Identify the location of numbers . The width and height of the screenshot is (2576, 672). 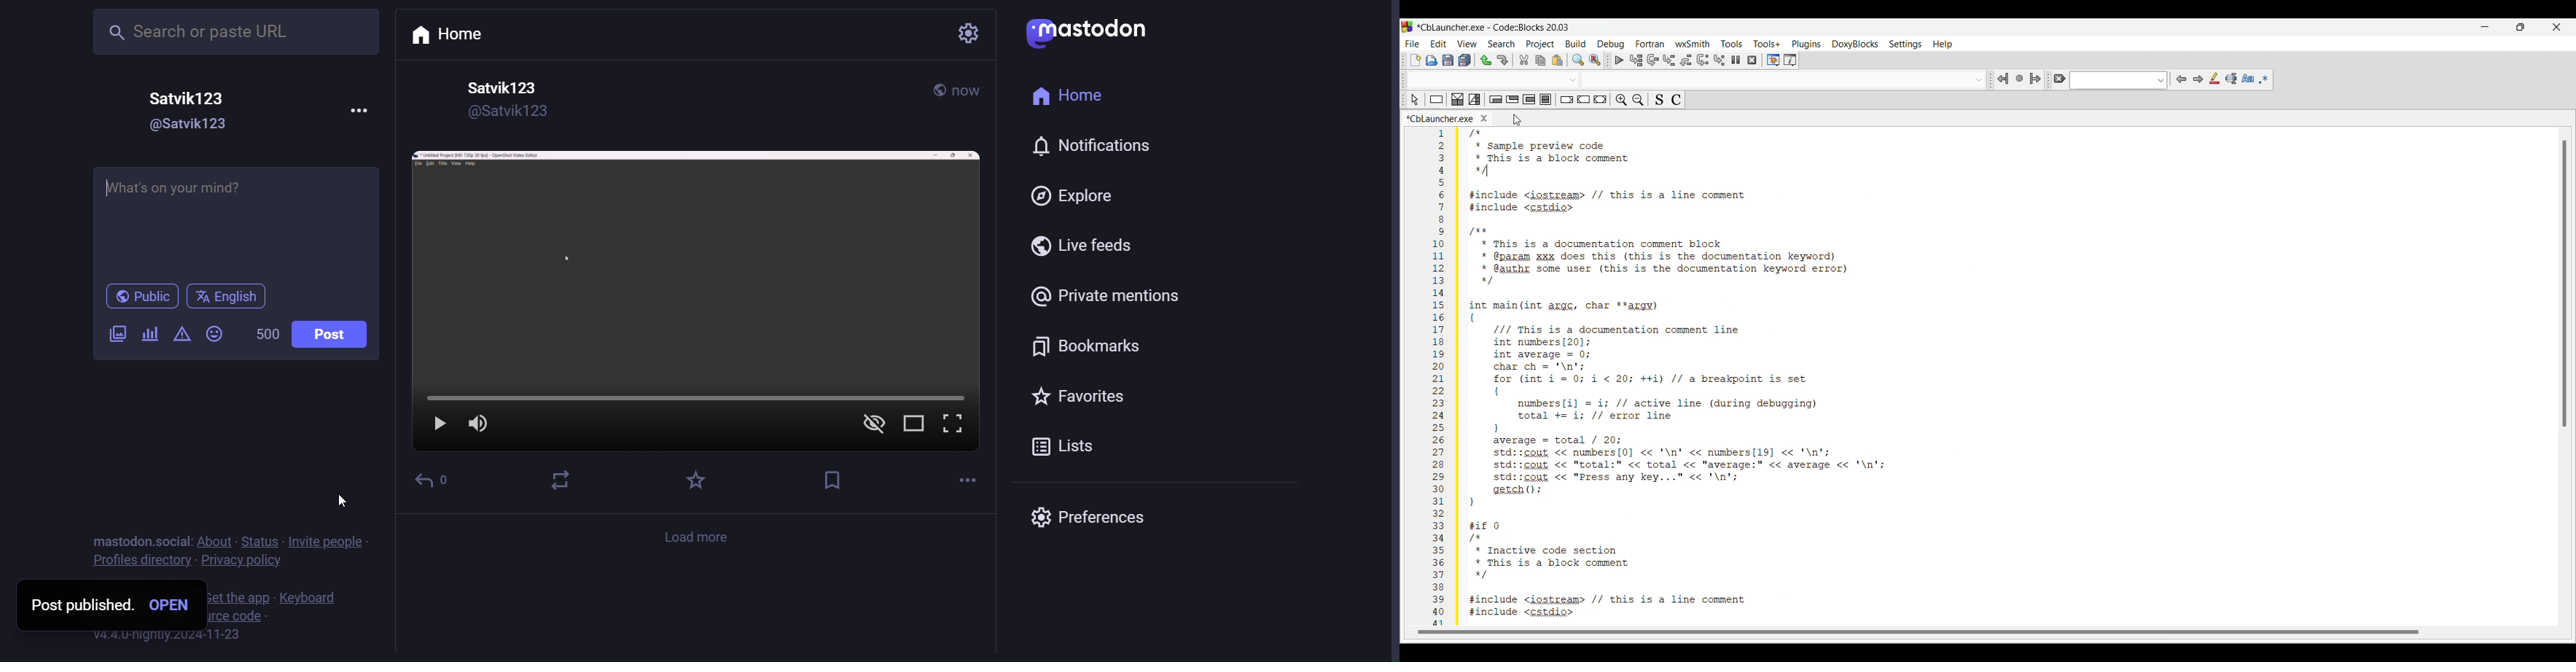
(1438, 377).